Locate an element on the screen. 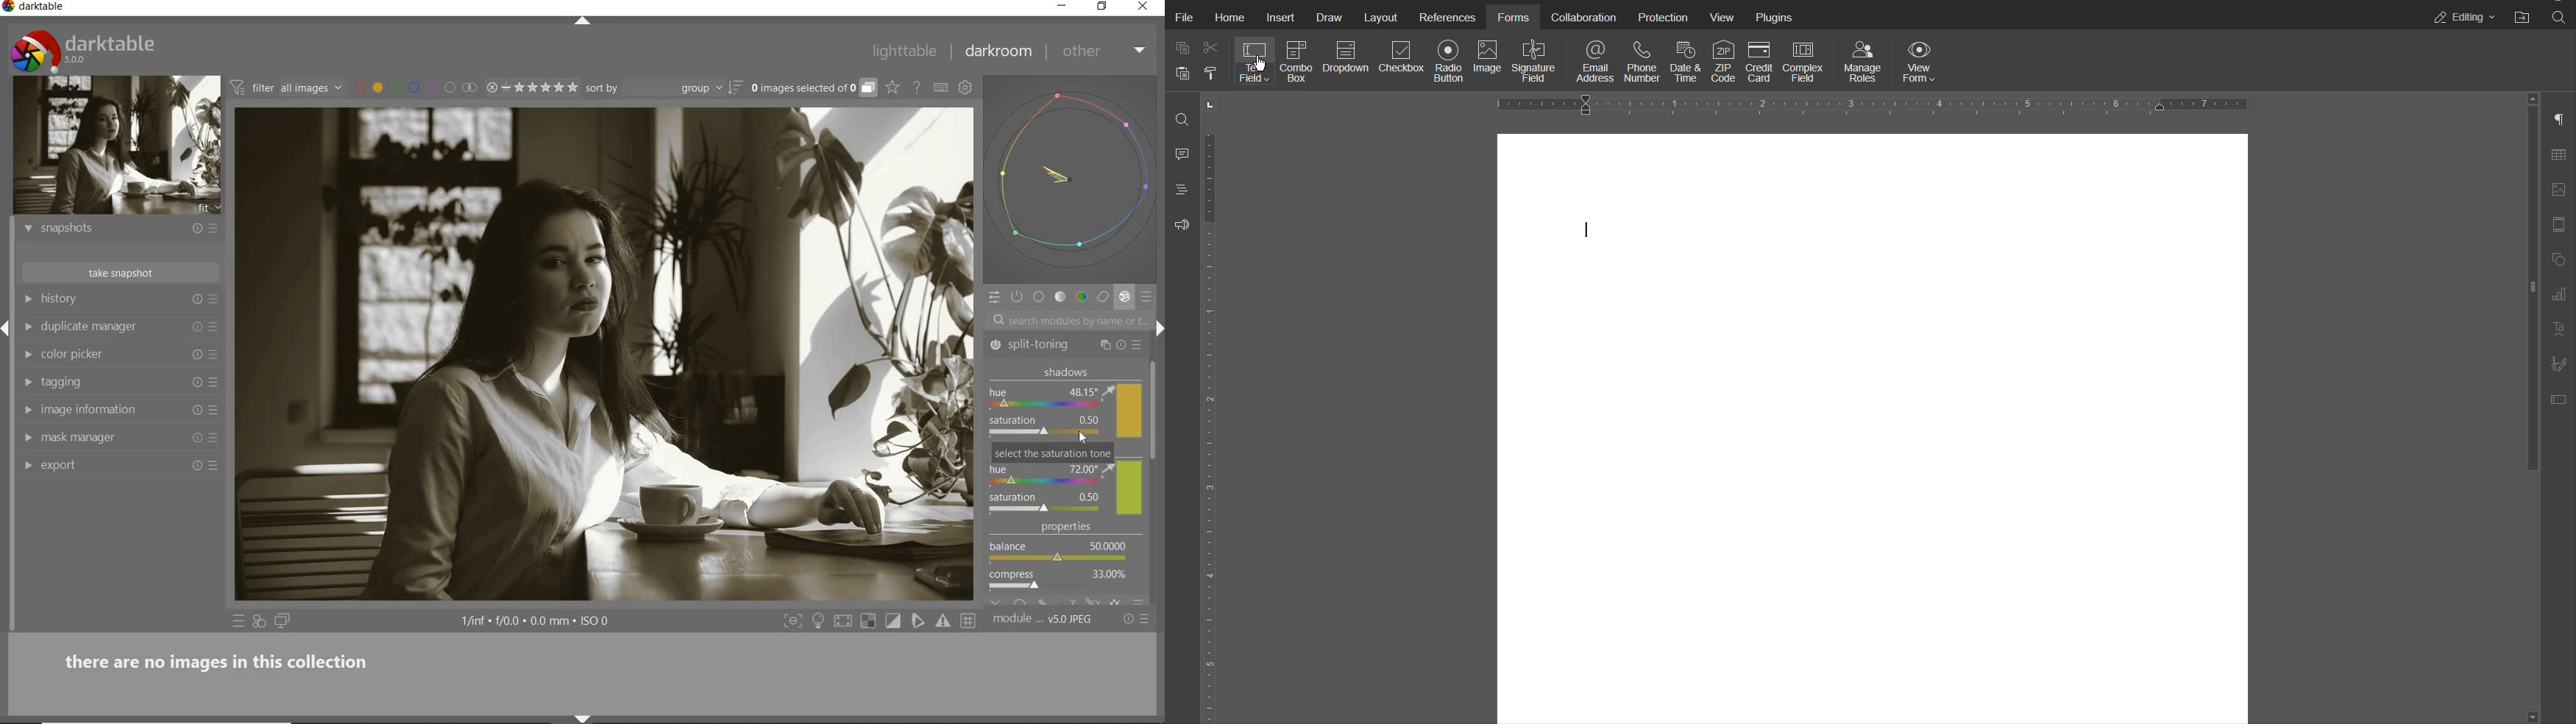 The image size is (2576, 728). Search is located at coordinates (1184, 118).